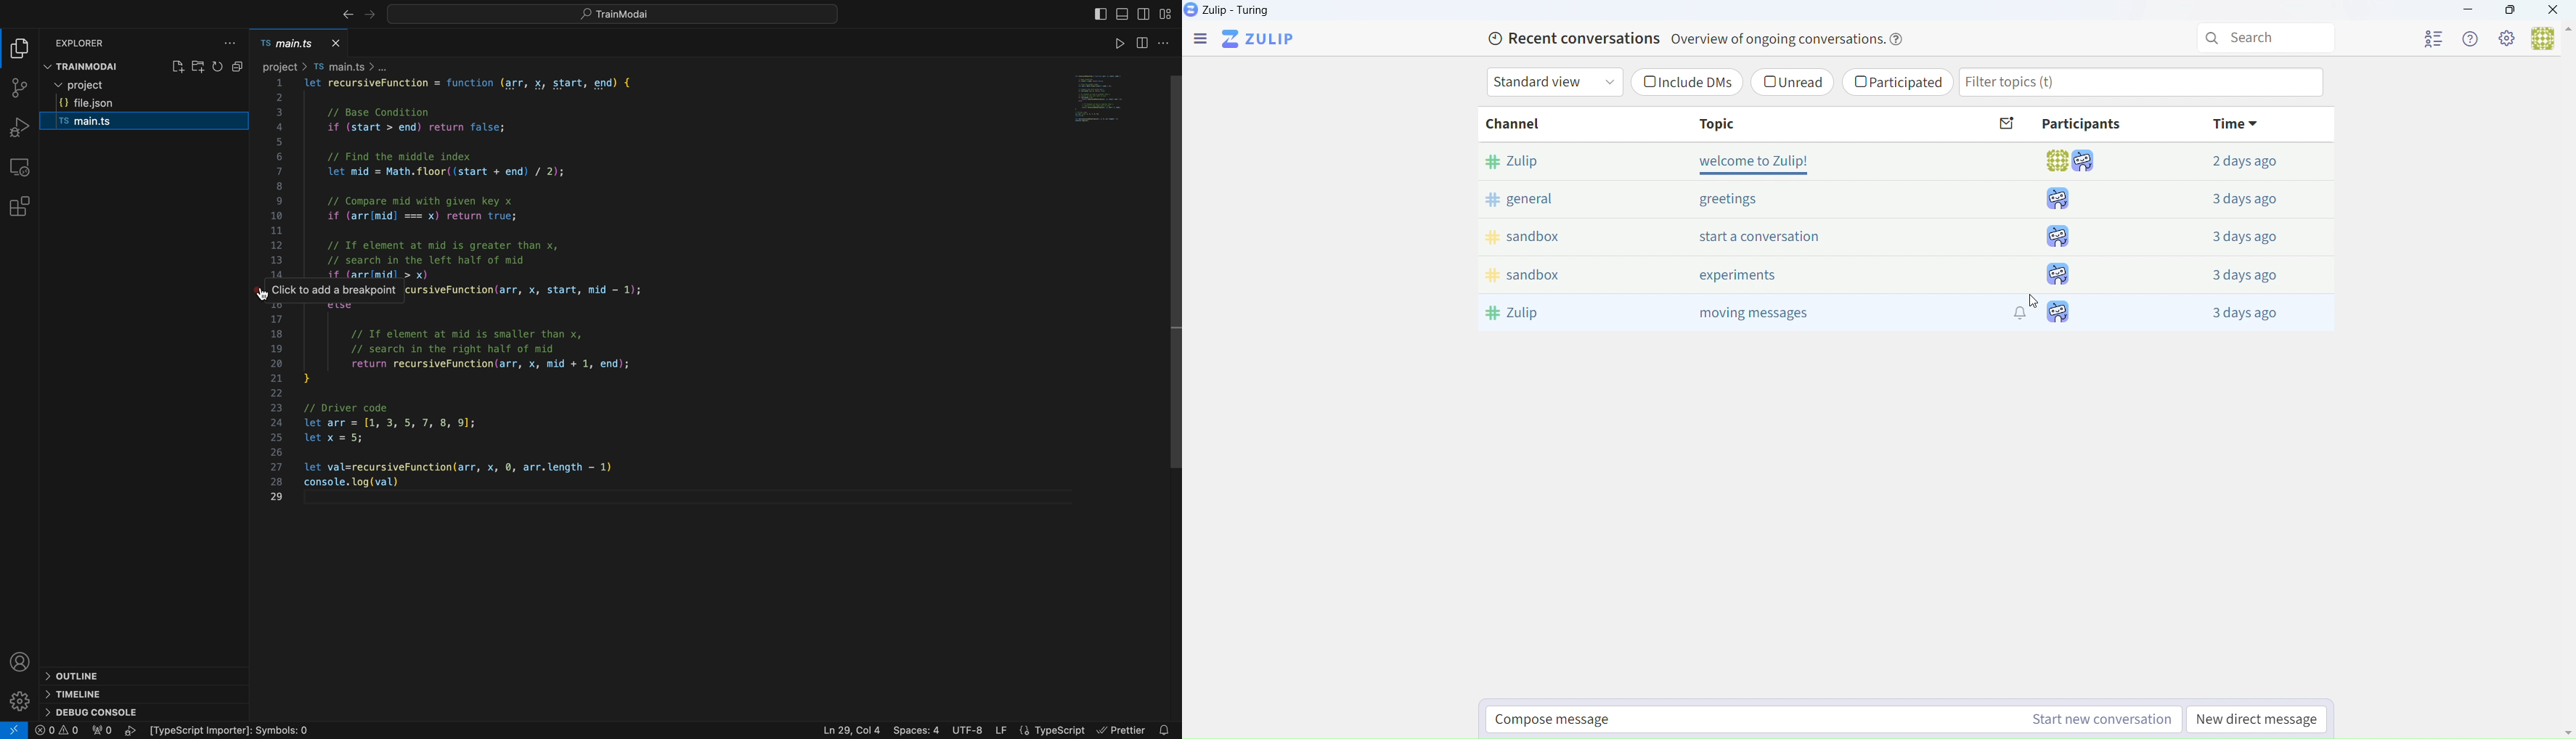  What do you see at coordinates (2515, 11) in the screenshot?
I see `Box` at bounding box center [2515, 11].